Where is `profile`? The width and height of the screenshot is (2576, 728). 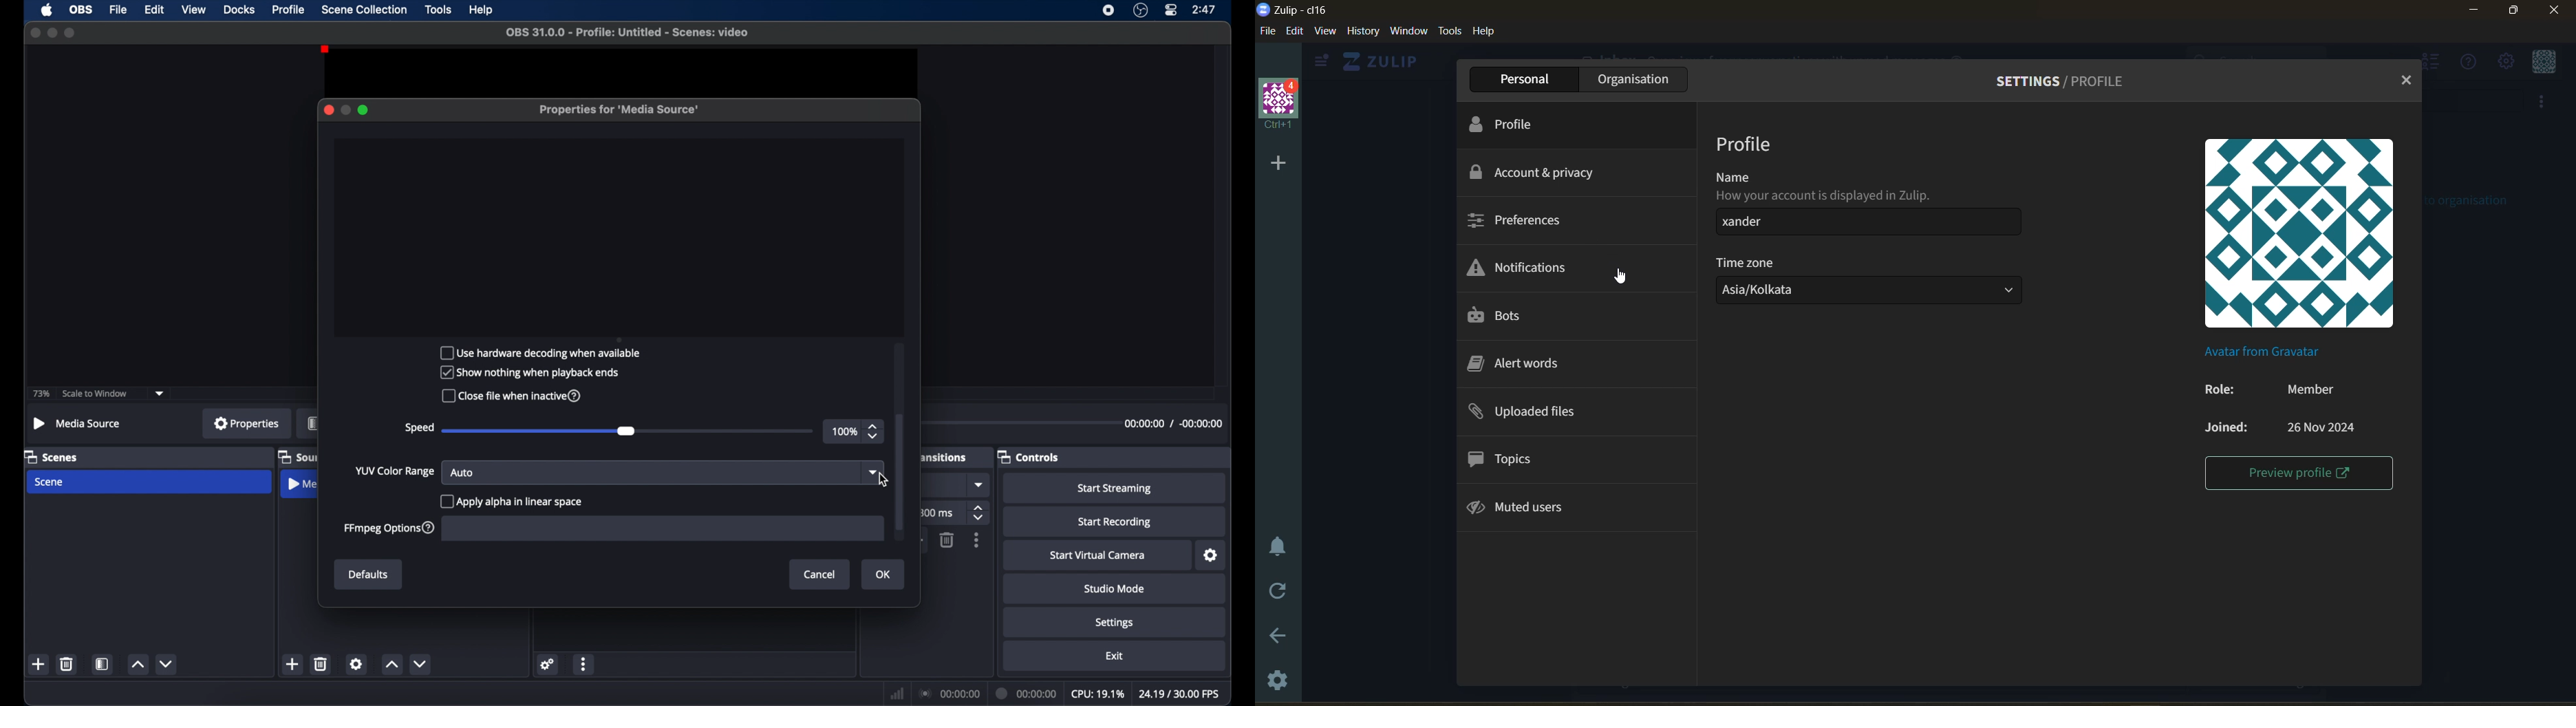 profile is located at coordinates (1746, 144).